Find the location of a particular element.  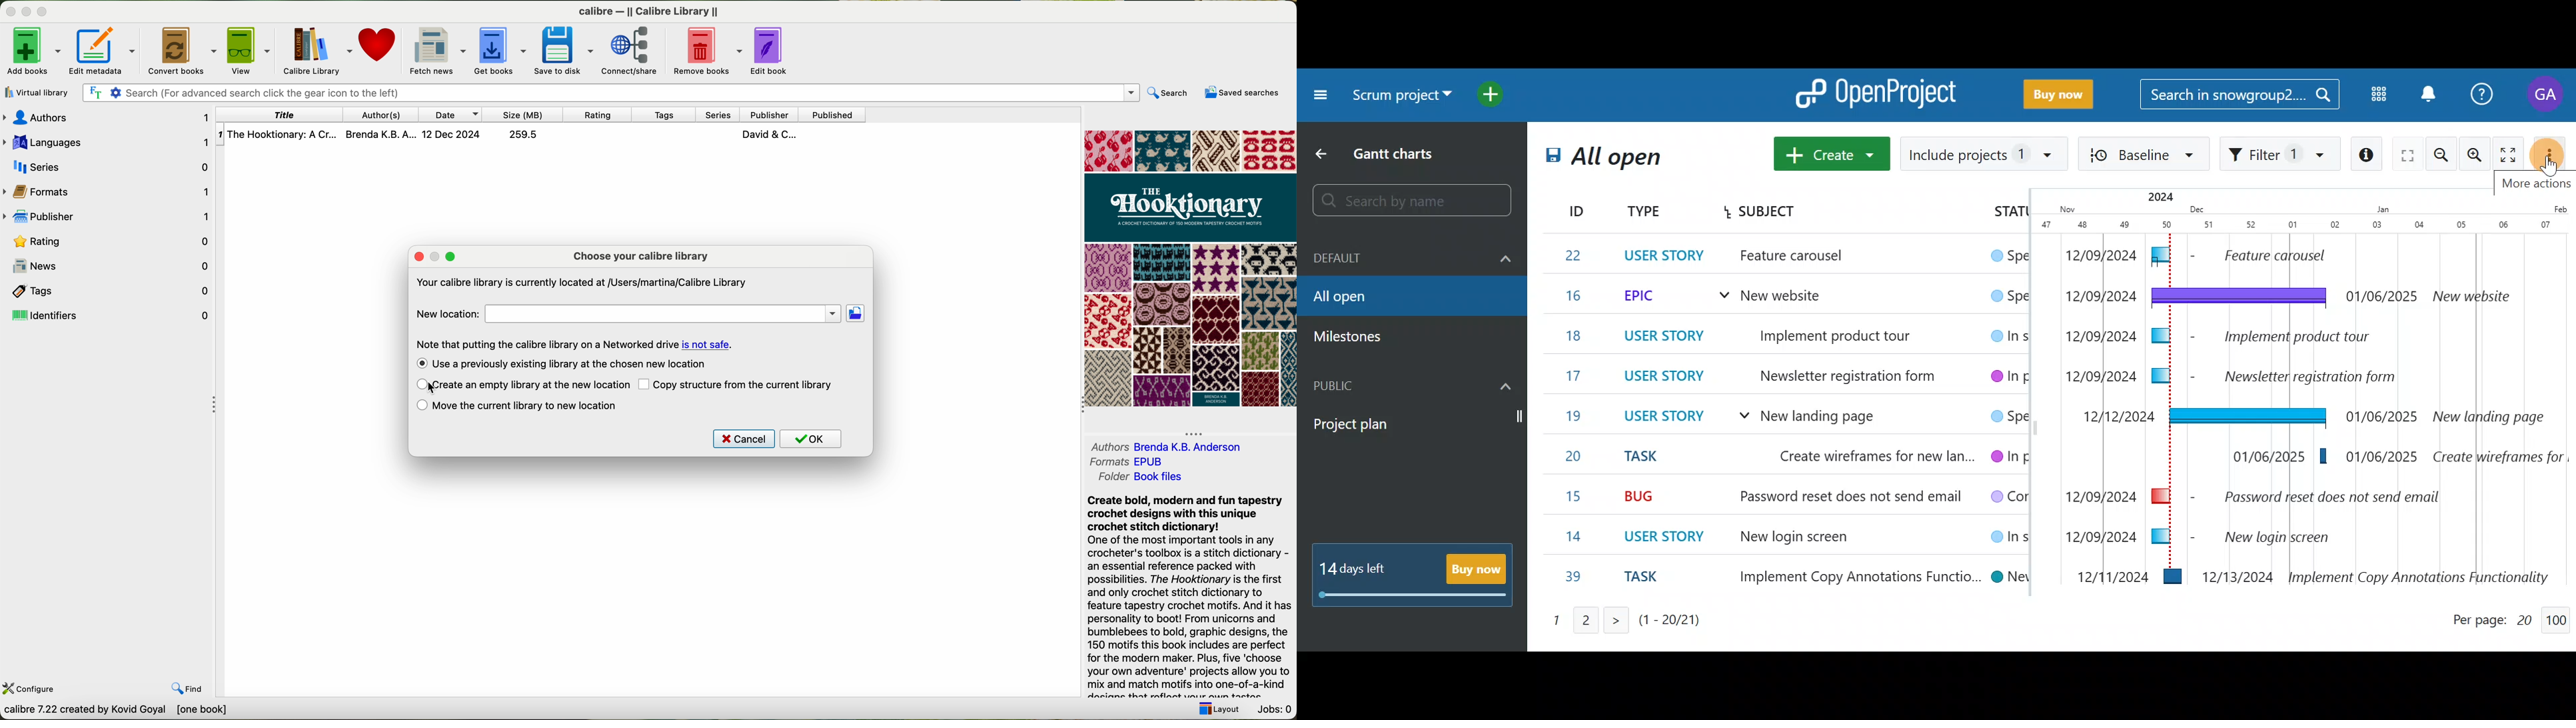

choose your calibre library is located at coordinates (640, 258).